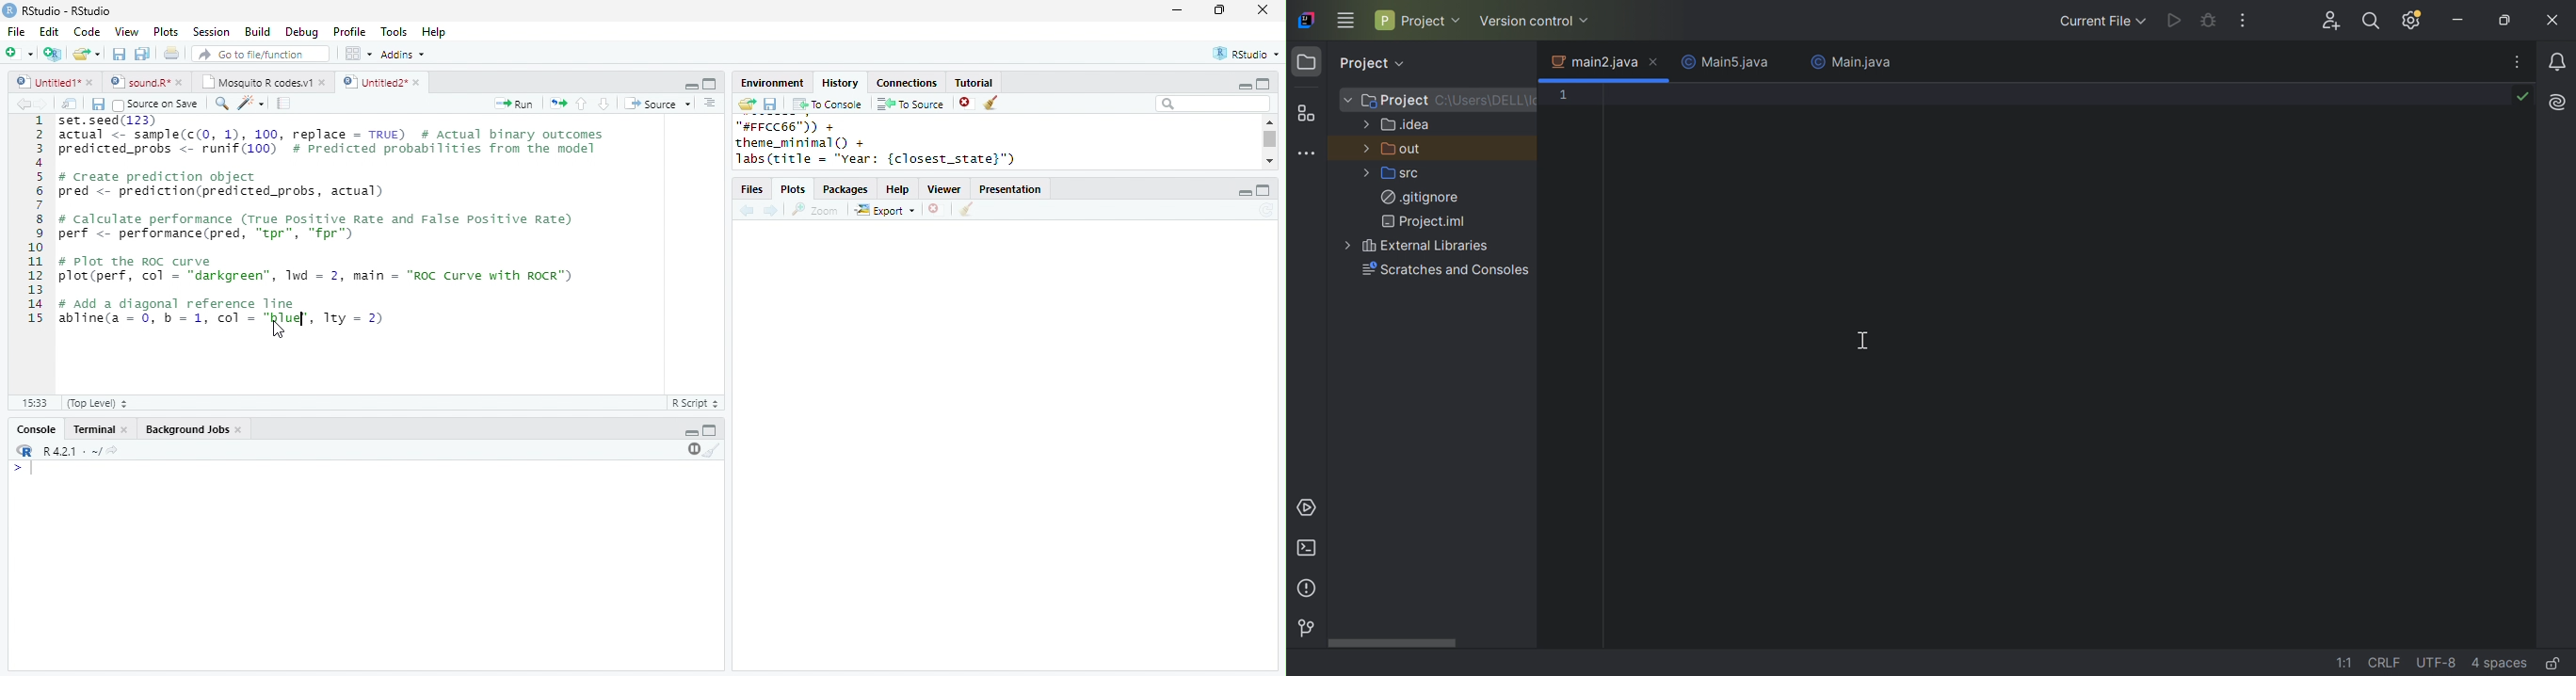  I want to click on RStudio, so click(1248, 53).